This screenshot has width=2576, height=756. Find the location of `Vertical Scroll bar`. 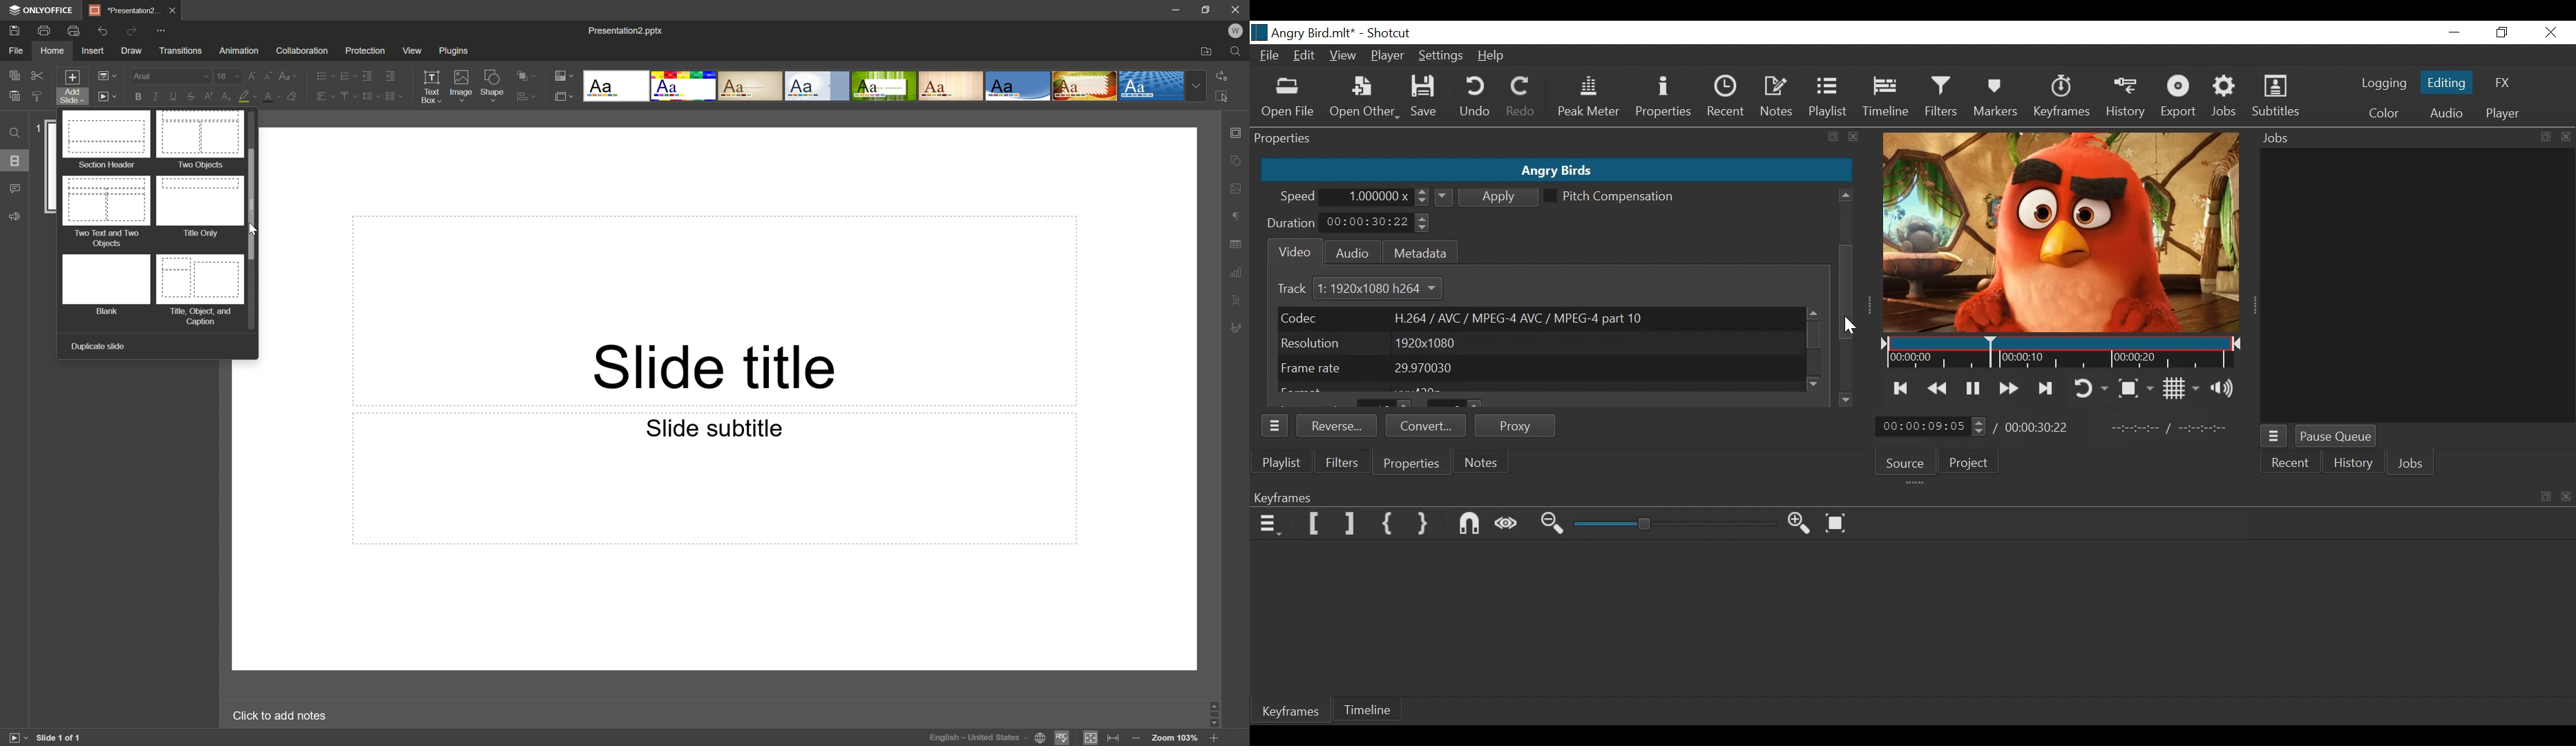

Vertical Scroll bar is located at coordinates (1815, 336).